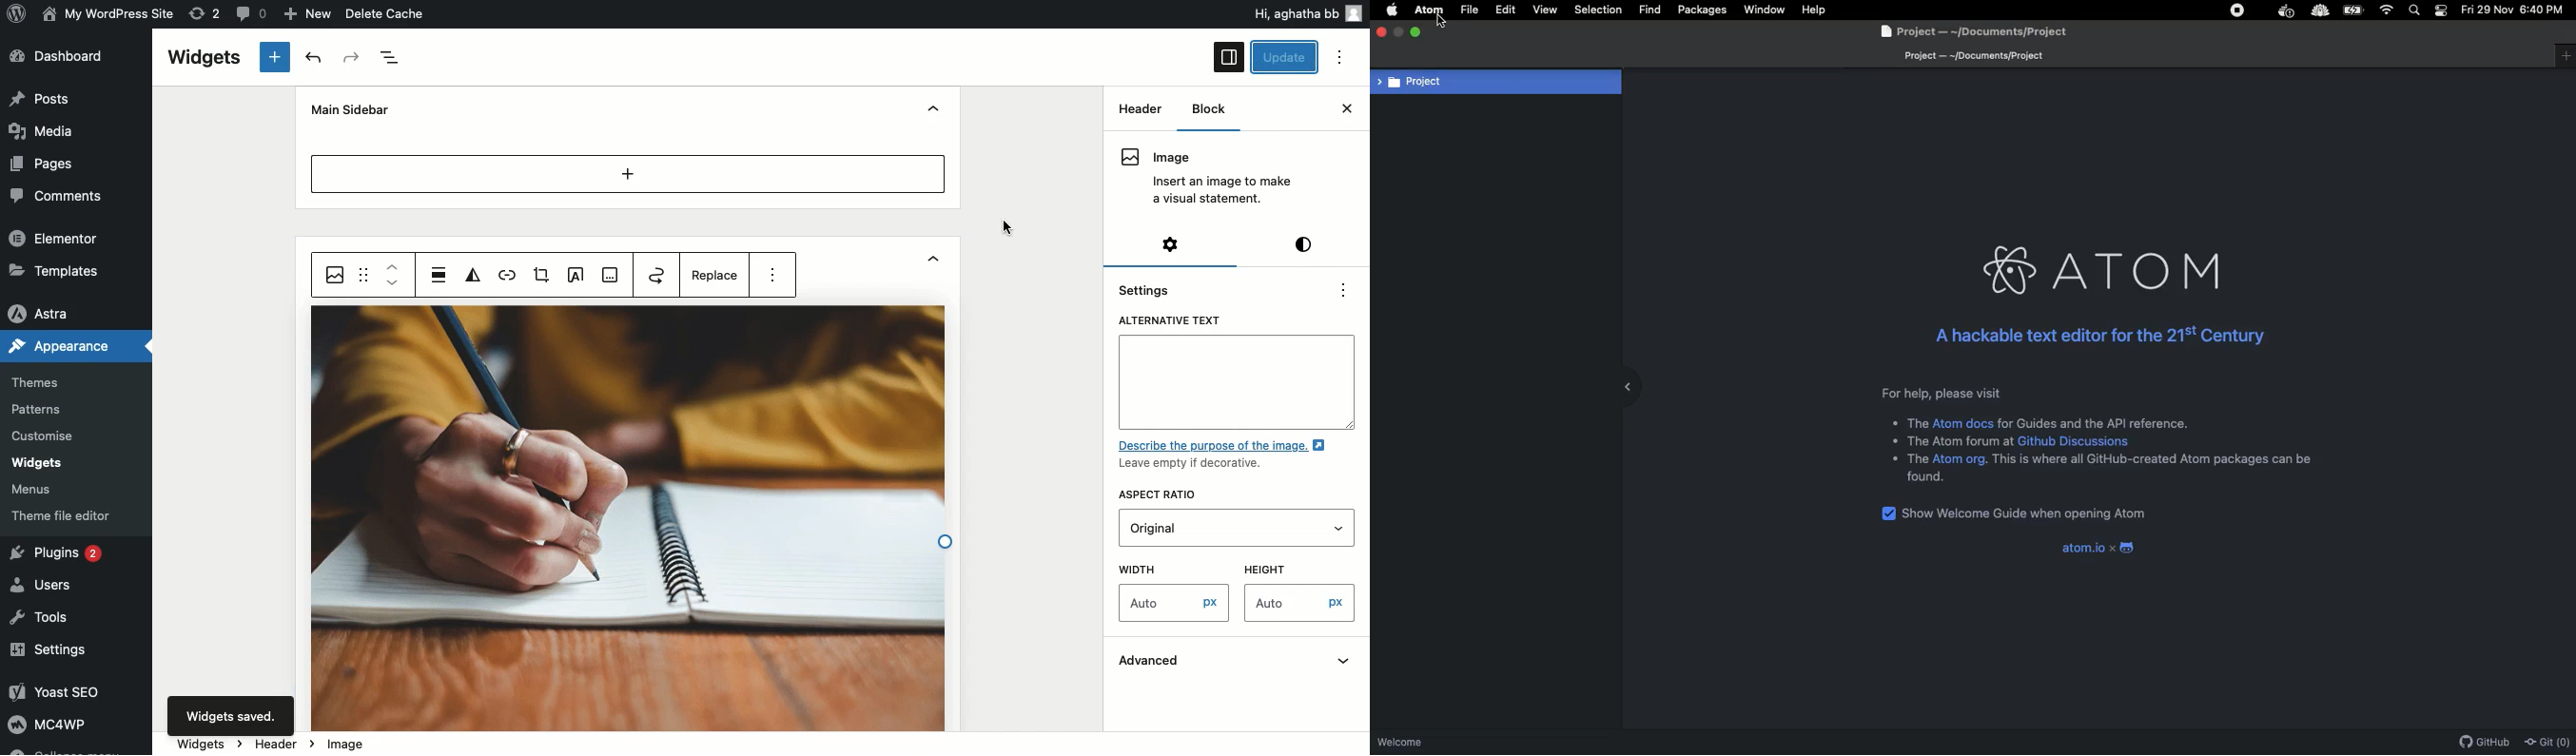 This screenshot has height=756, width=2576. I want to click on Crop, so click(540, 276).